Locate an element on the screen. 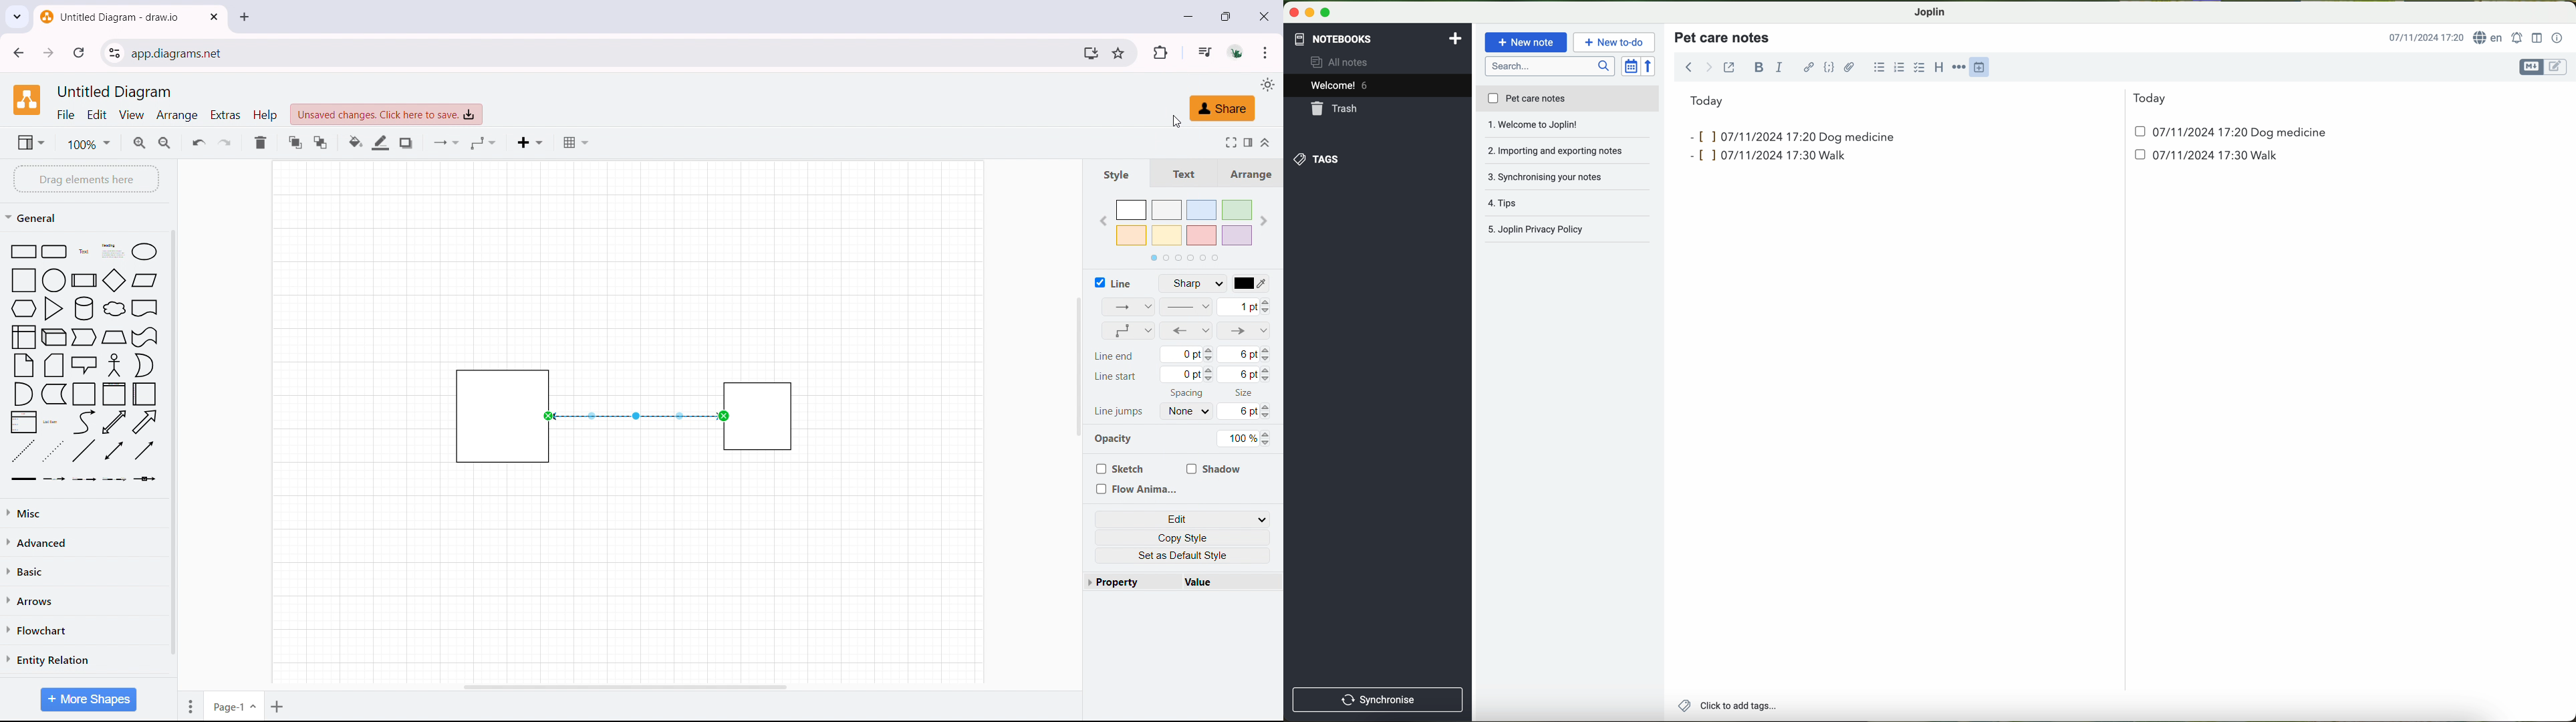 This screenshot has height=728, width=2576. horizontal rule is located at coordinates (1961, 67).